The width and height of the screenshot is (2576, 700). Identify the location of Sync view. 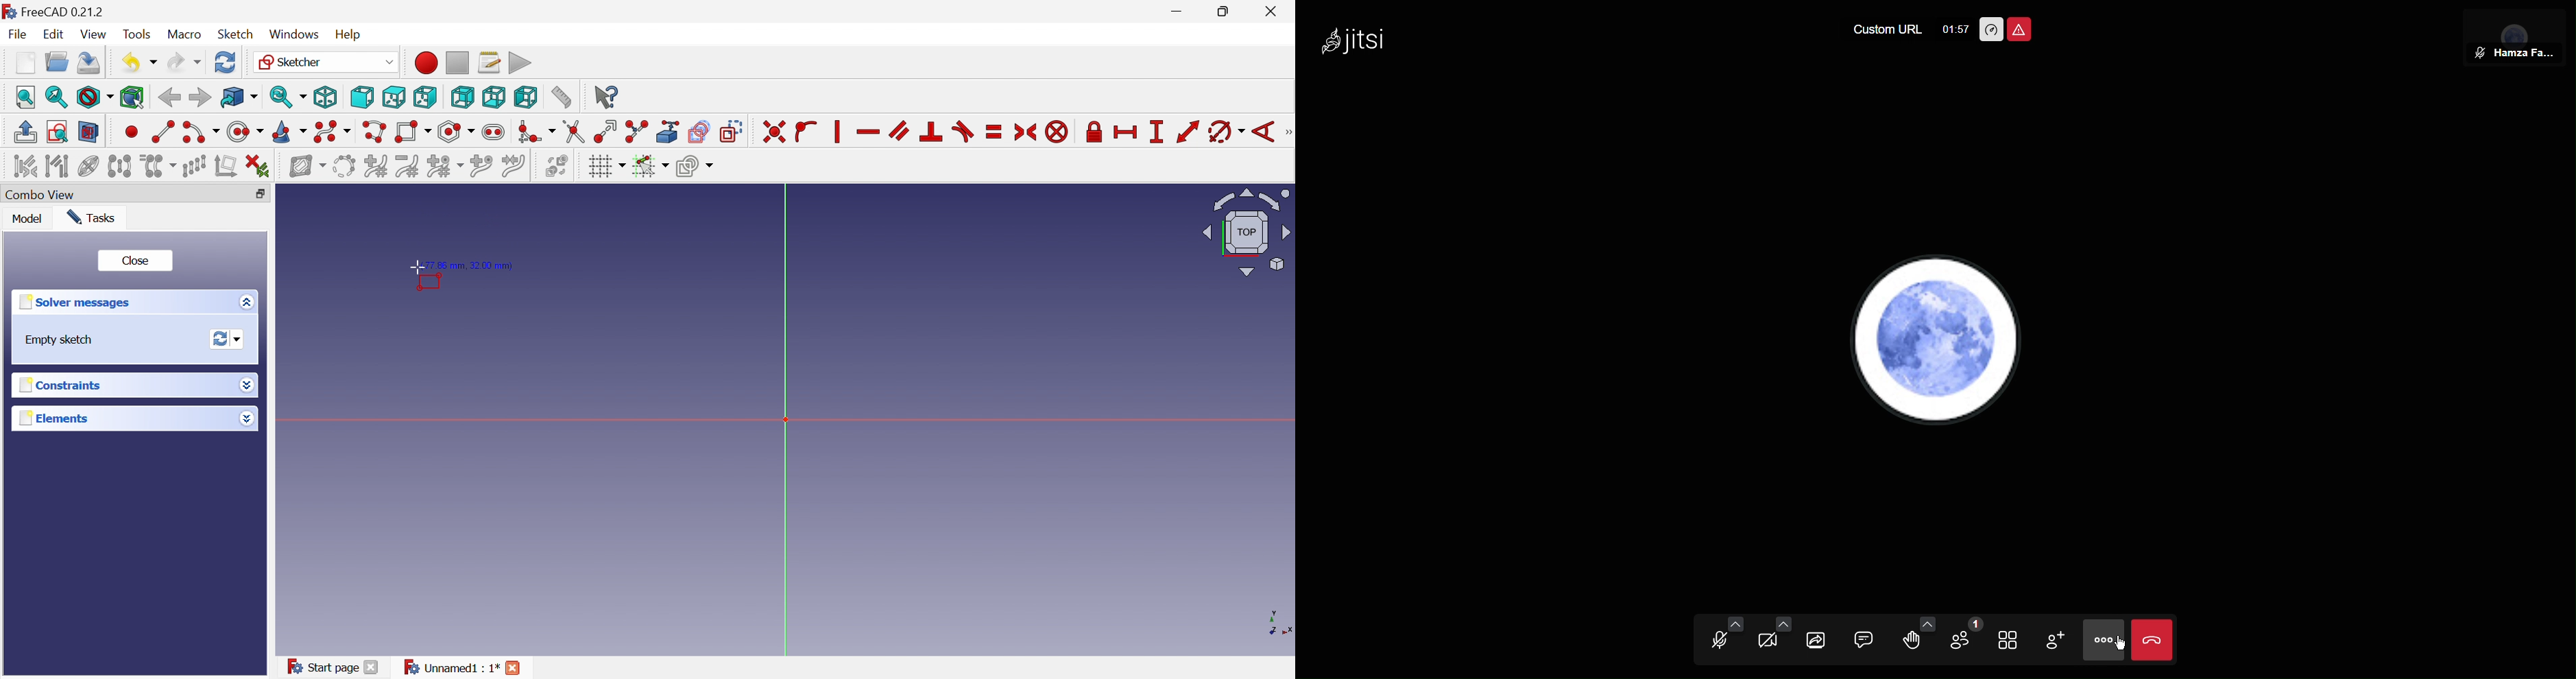
(288, 97).